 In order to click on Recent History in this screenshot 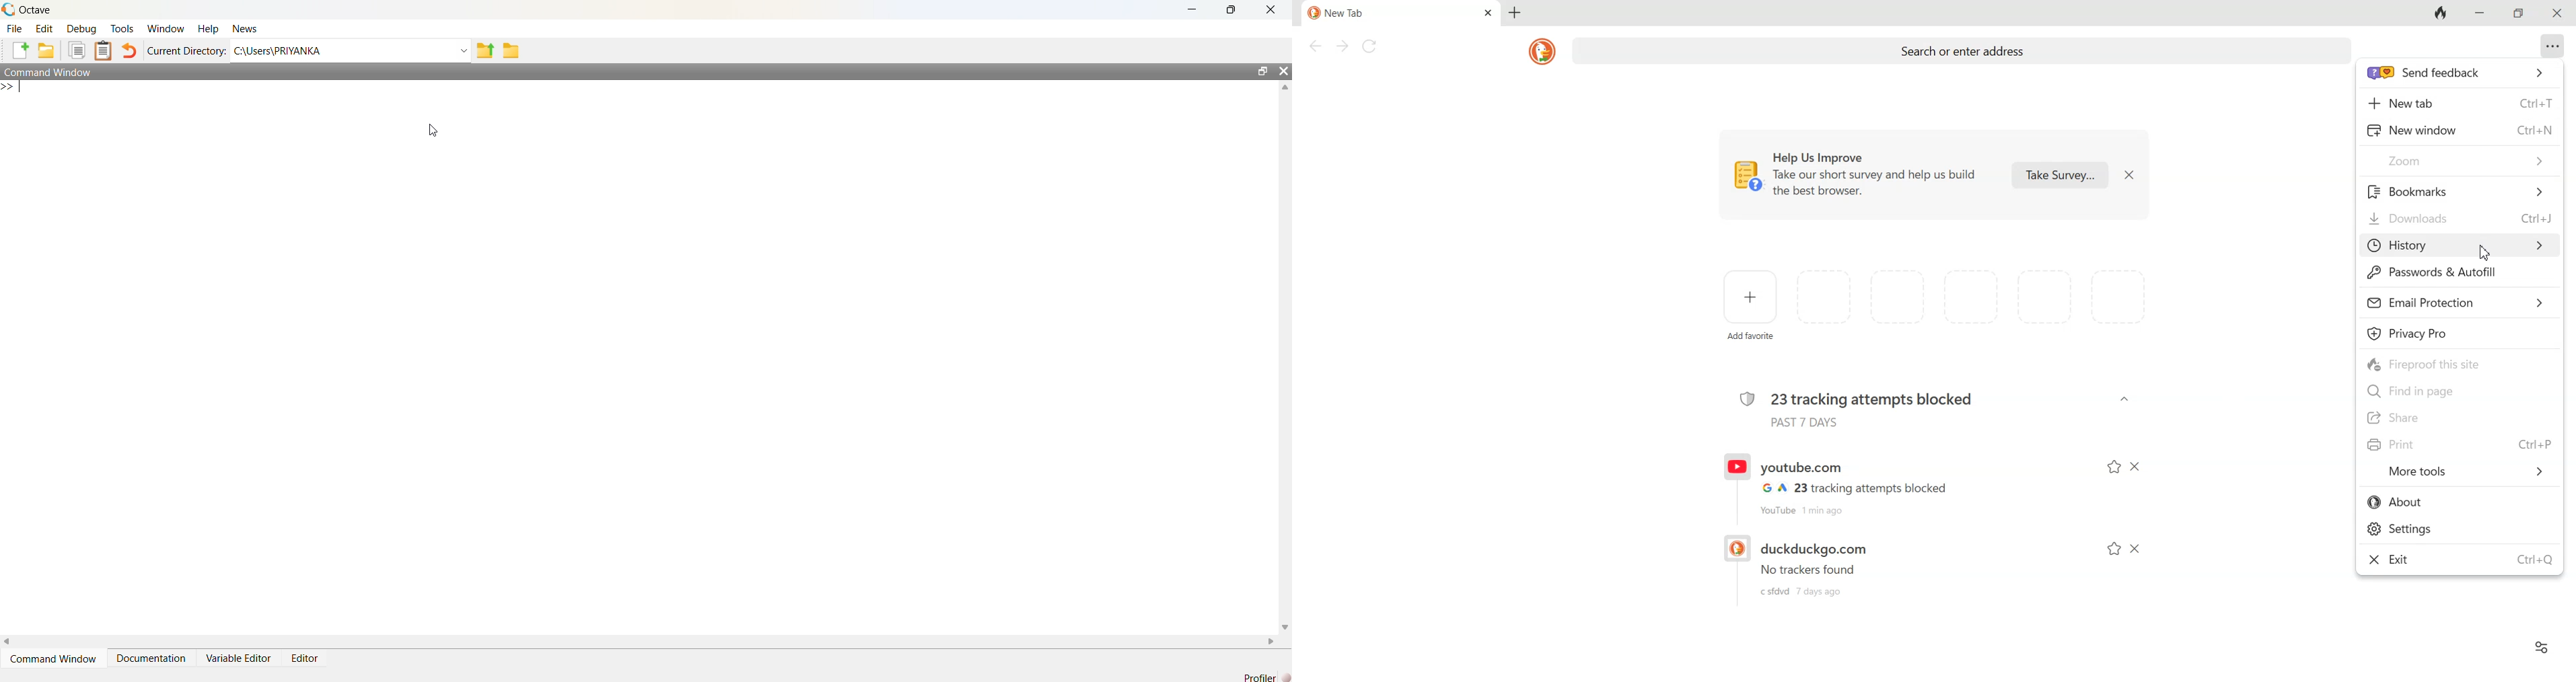, I will do `click(1853, 484)`.